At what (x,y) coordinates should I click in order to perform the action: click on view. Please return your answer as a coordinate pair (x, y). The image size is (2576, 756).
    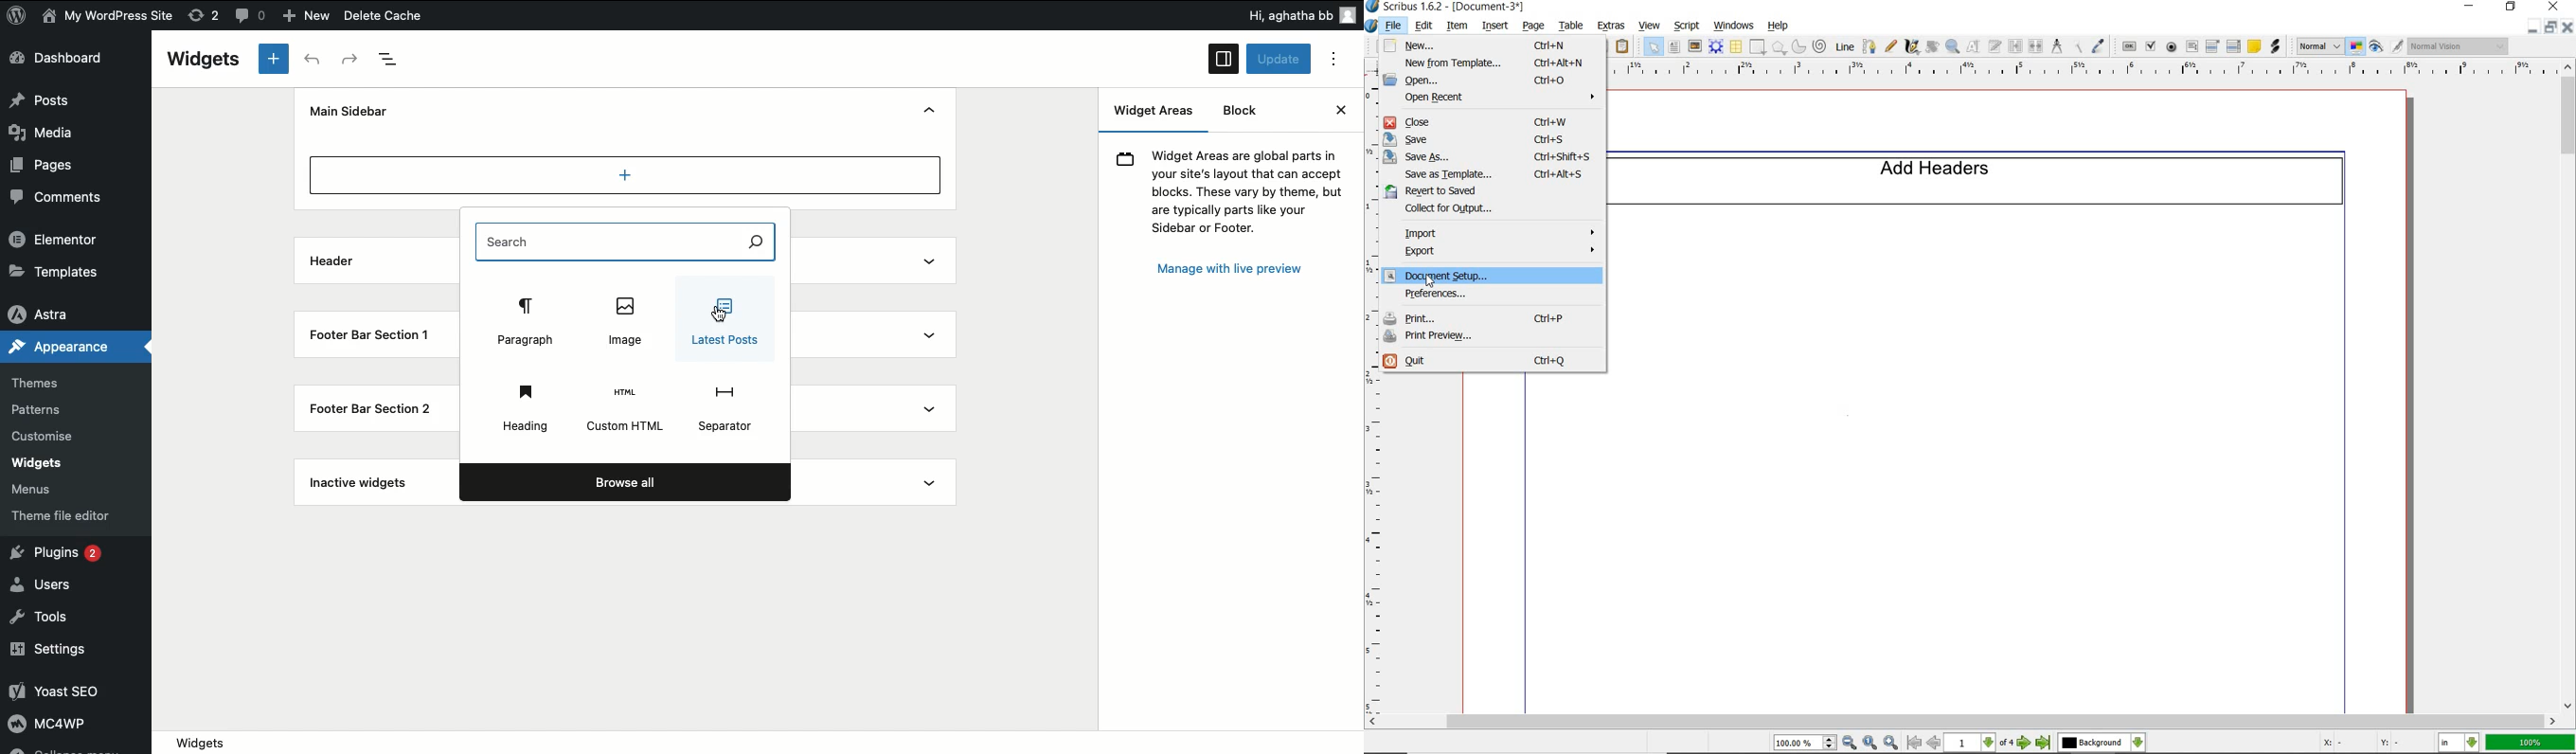
    Looking at the image, I should click on (1650, 27).